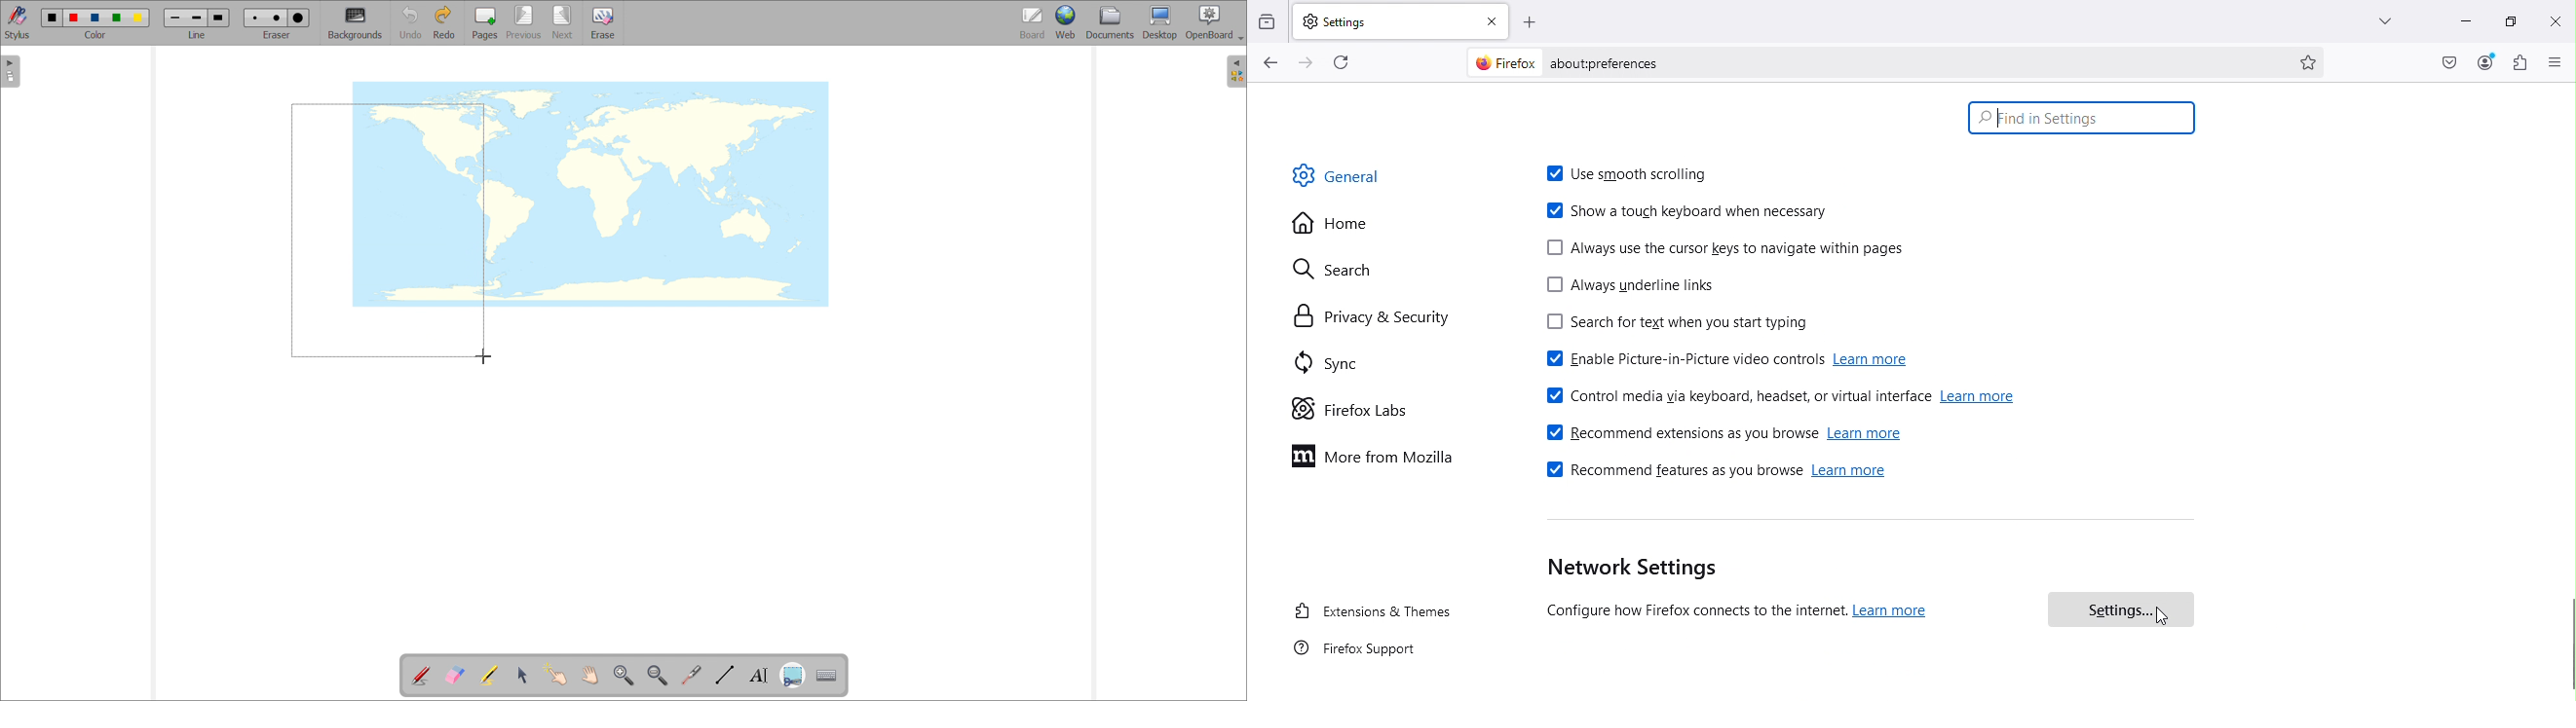  What do you see at coordinates (175, 18) in the screenshot?
I see `small` at bounding box center [175, 18].